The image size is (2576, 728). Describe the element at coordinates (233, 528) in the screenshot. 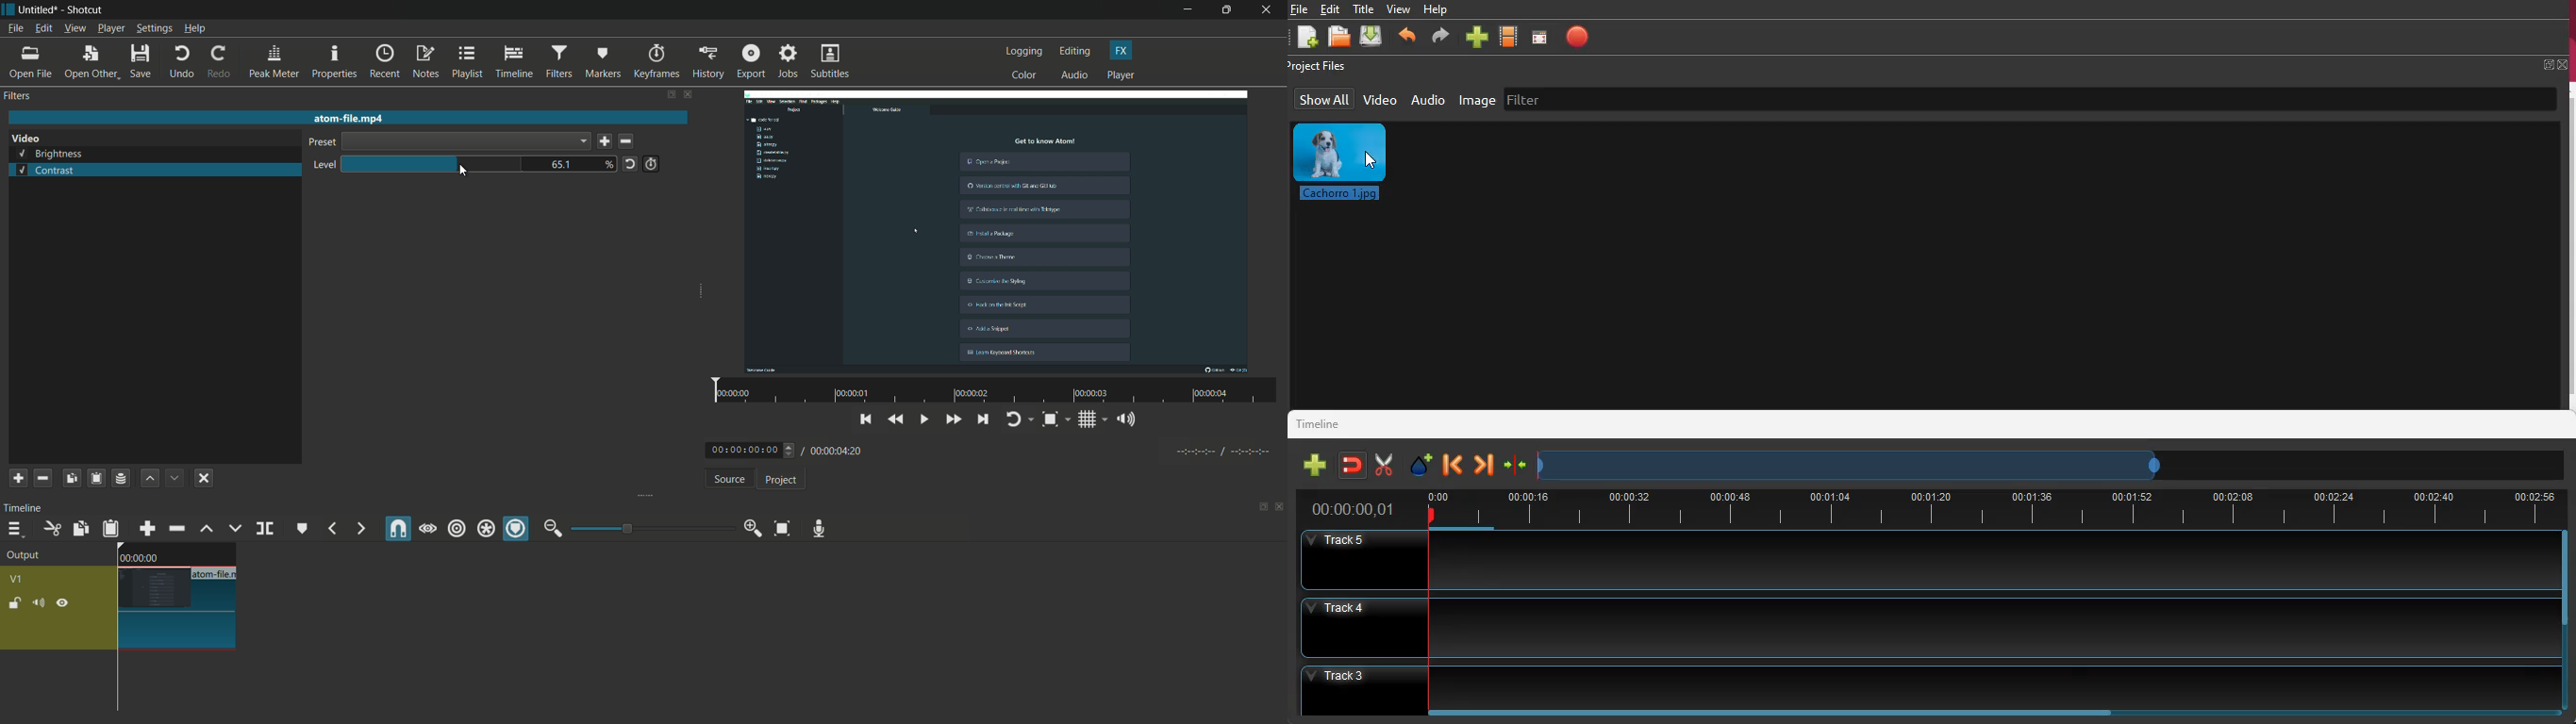

I see `overwrite` at that location.